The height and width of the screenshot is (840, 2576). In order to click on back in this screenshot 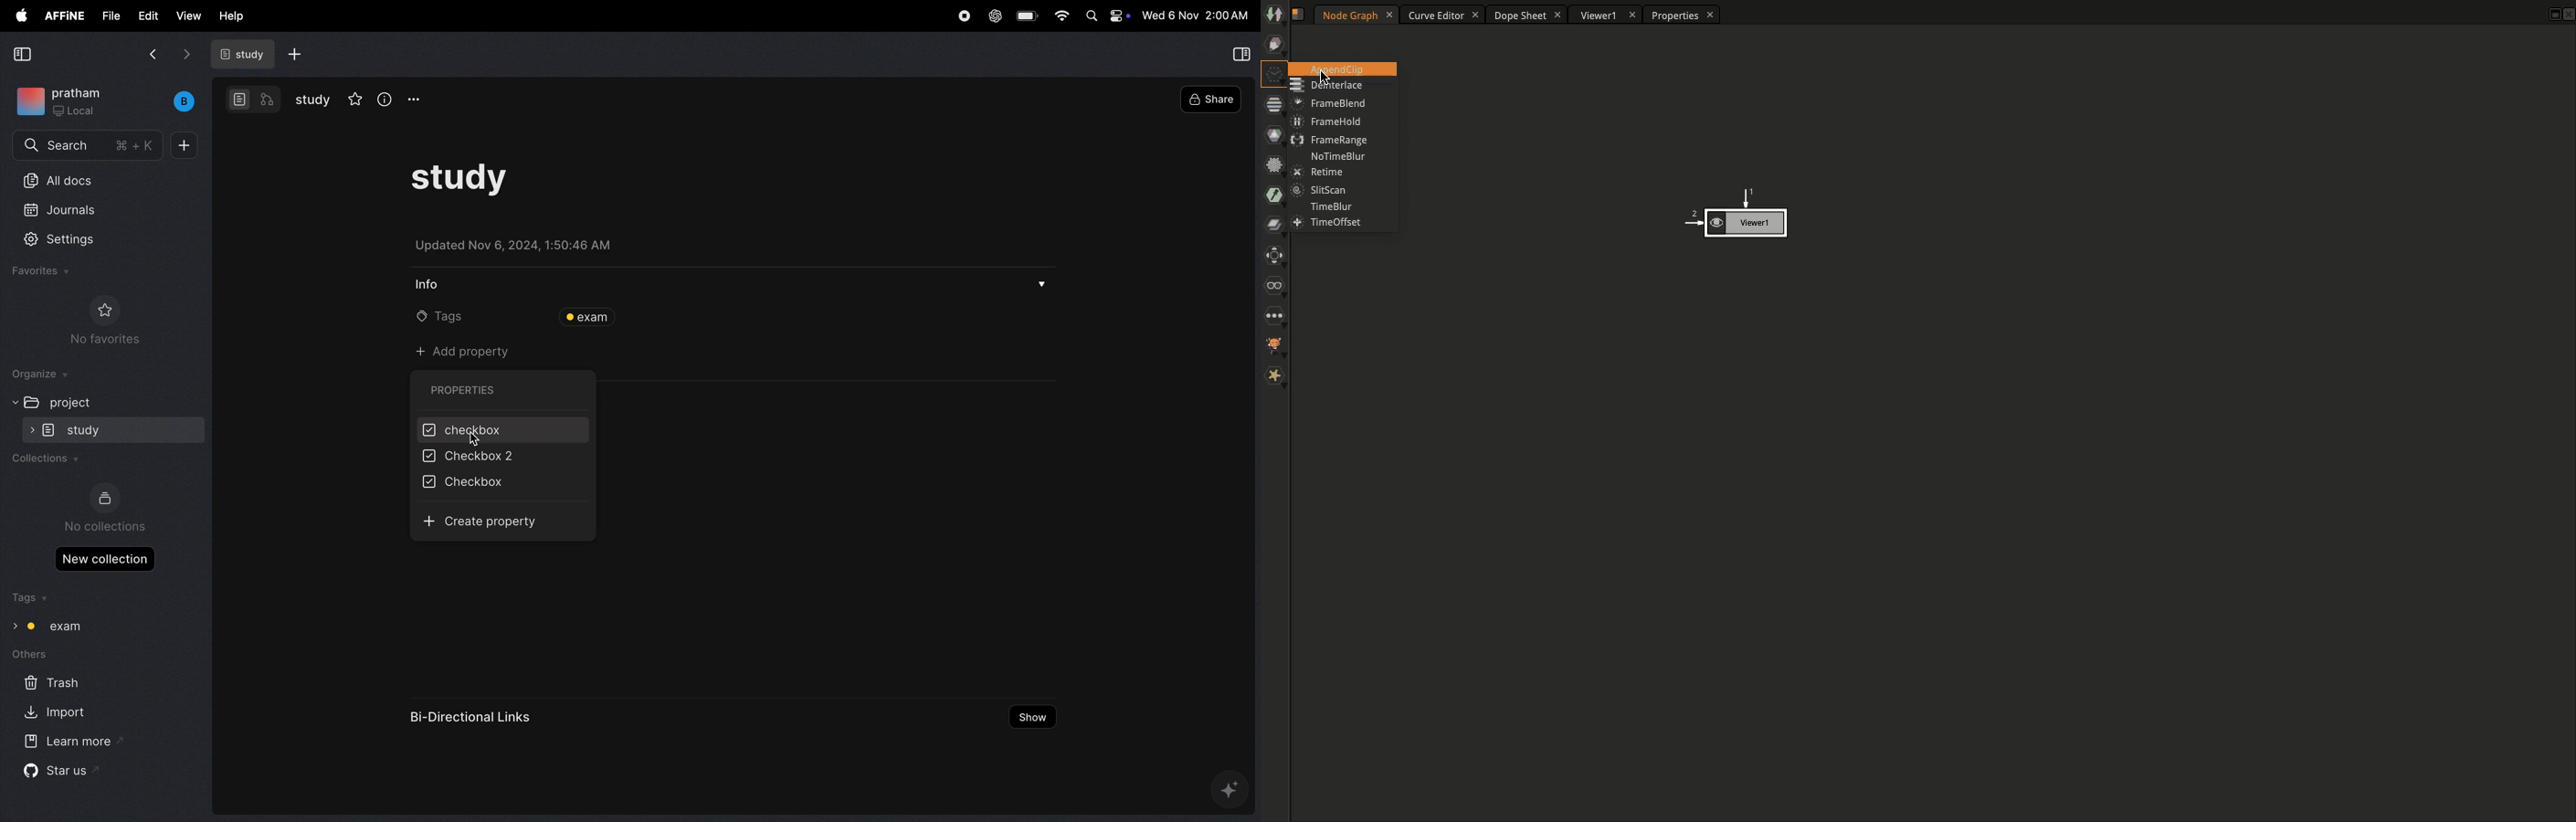, I will do `click(150, 56)`.